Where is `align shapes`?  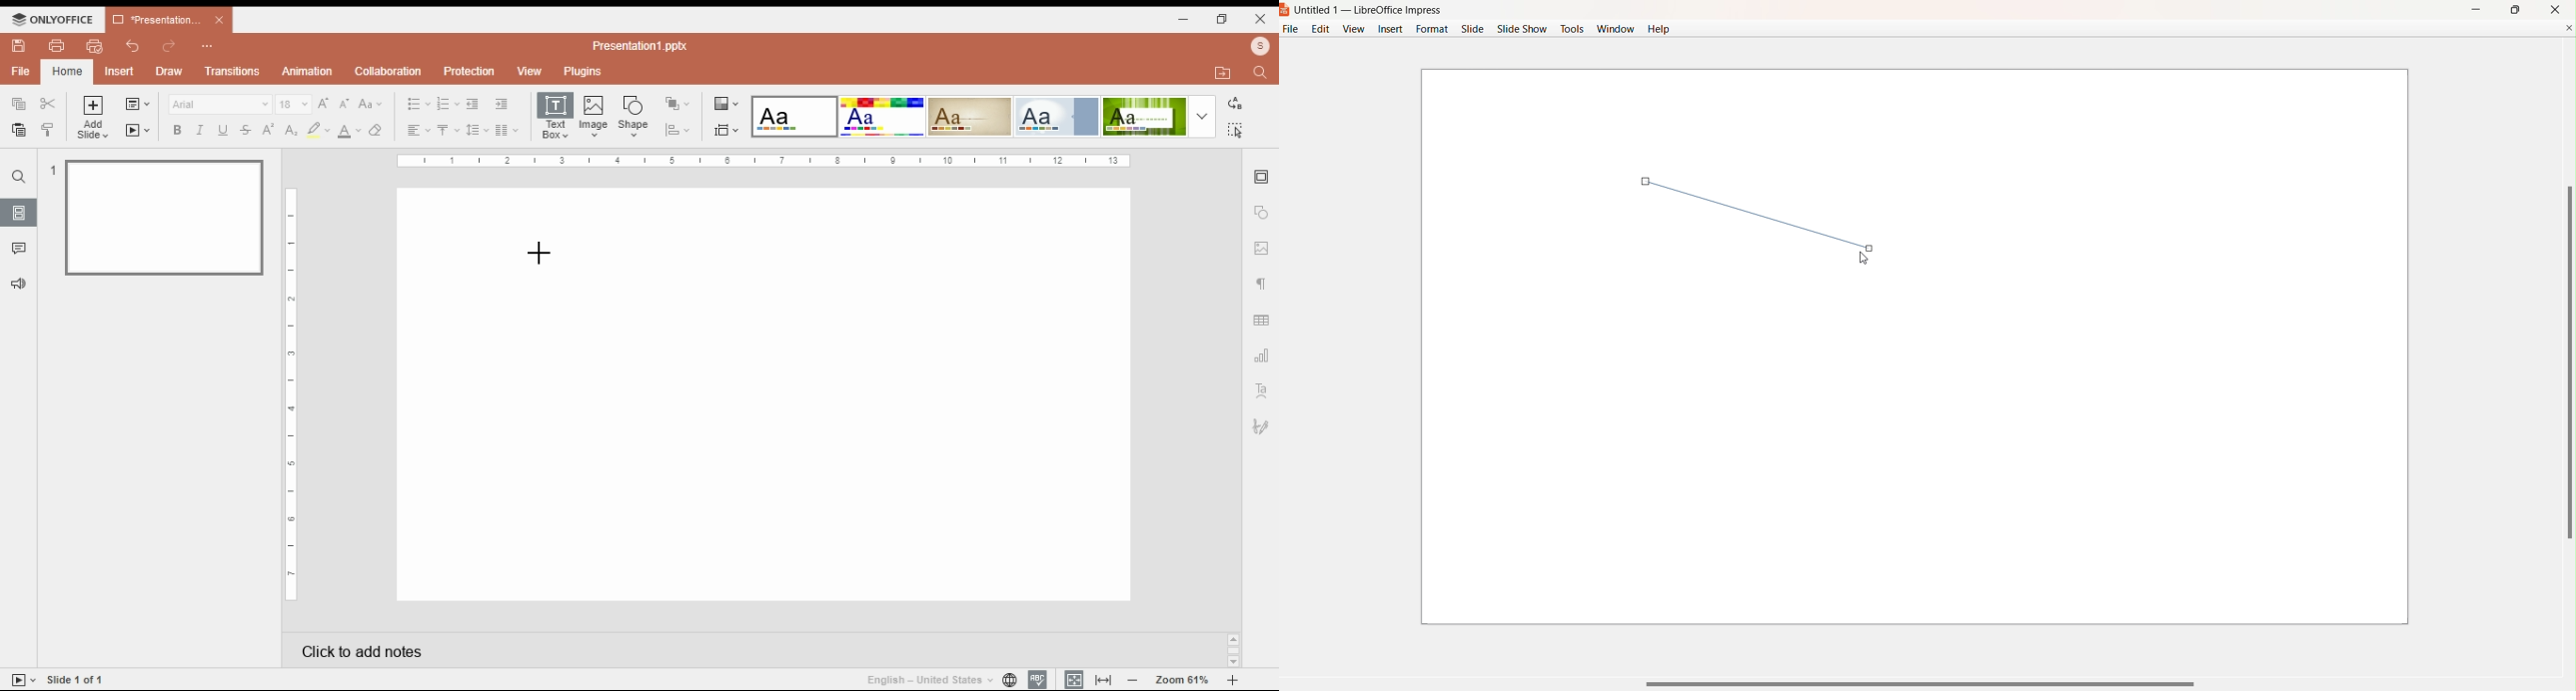
align shapes is located at coordinates (677, 132).